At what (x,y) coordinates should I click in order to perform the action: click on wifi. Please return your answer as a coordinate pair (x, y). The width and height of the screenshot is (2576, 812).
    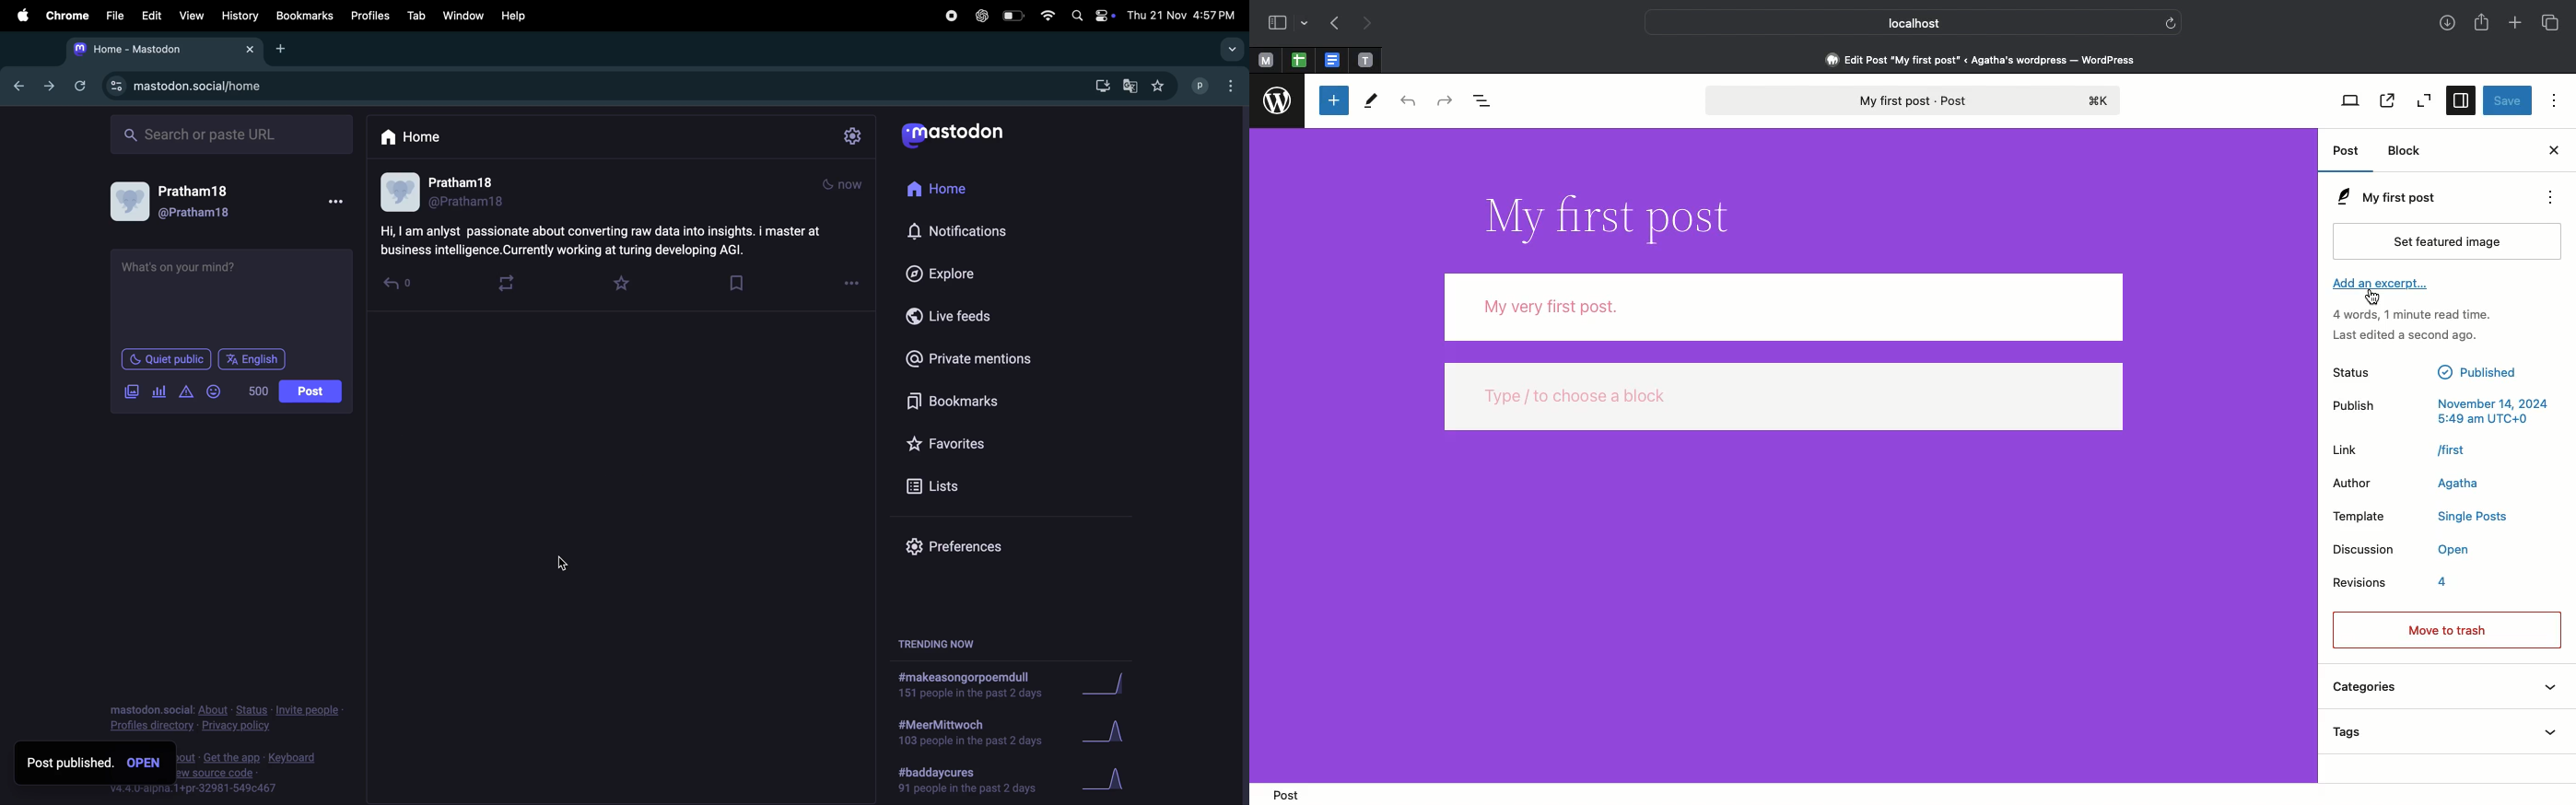
    Looking at the image, I should click on (1045, 17).